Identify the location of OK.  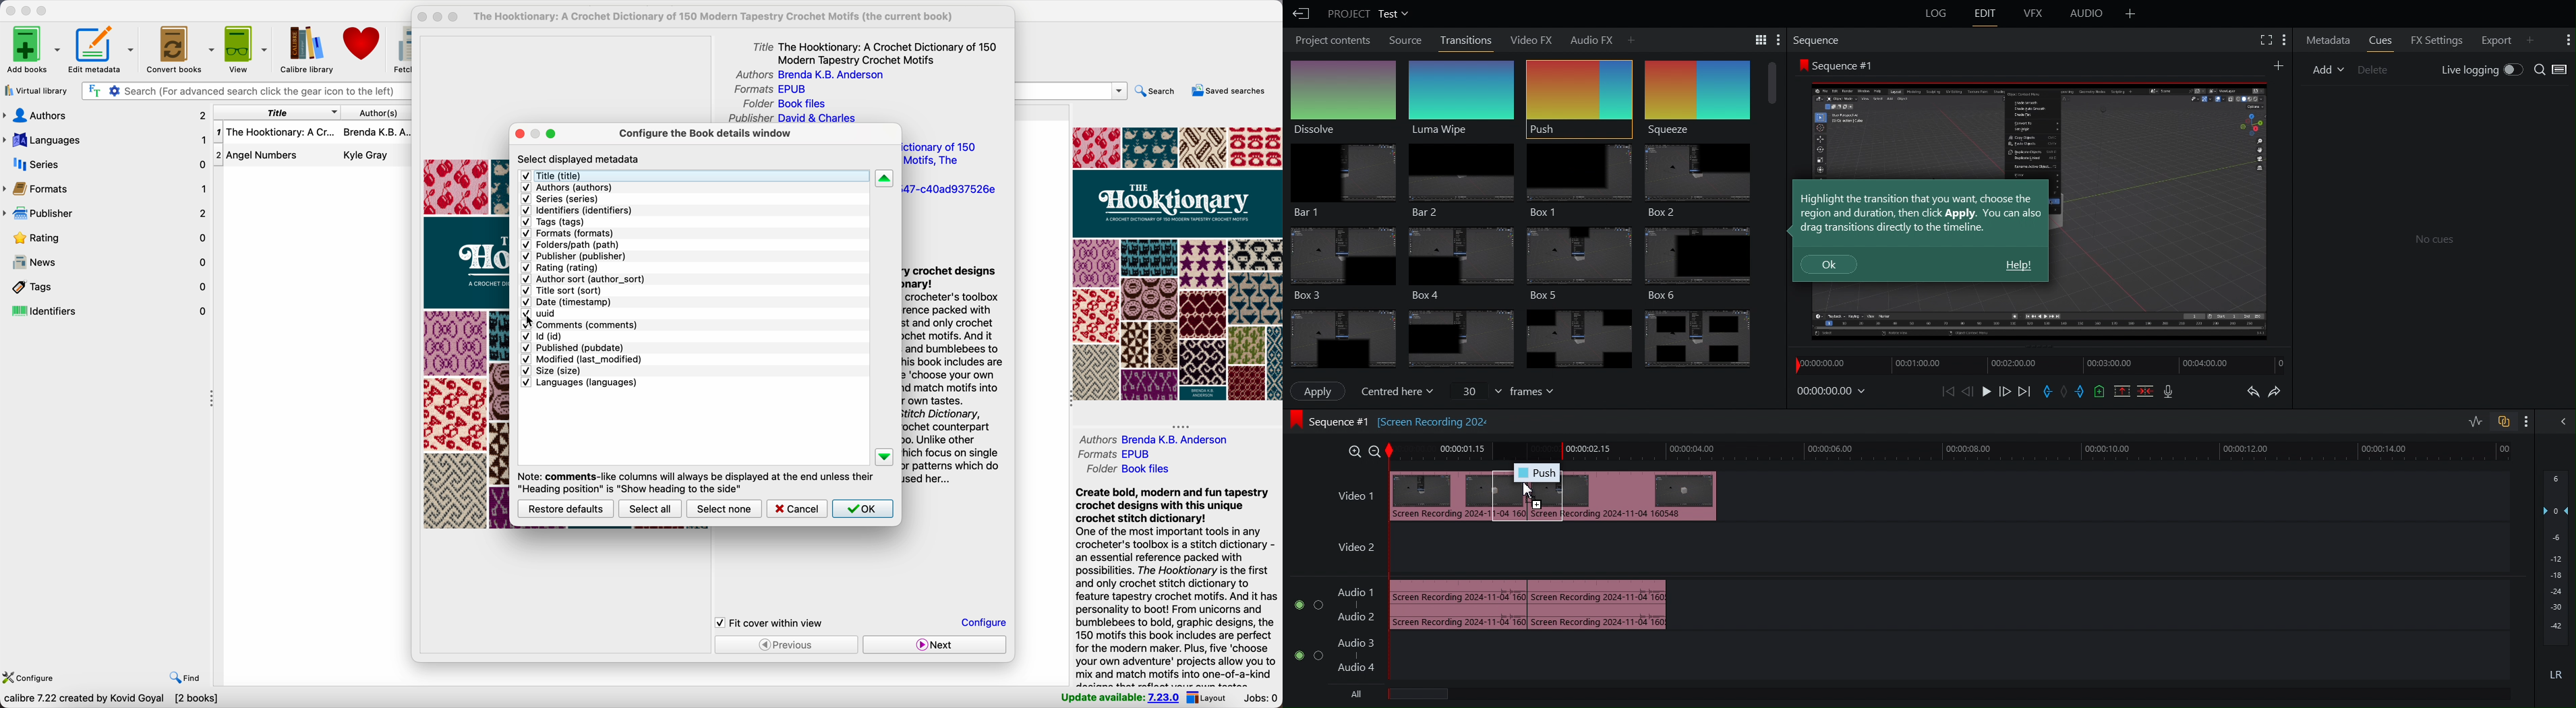
(863, 509).